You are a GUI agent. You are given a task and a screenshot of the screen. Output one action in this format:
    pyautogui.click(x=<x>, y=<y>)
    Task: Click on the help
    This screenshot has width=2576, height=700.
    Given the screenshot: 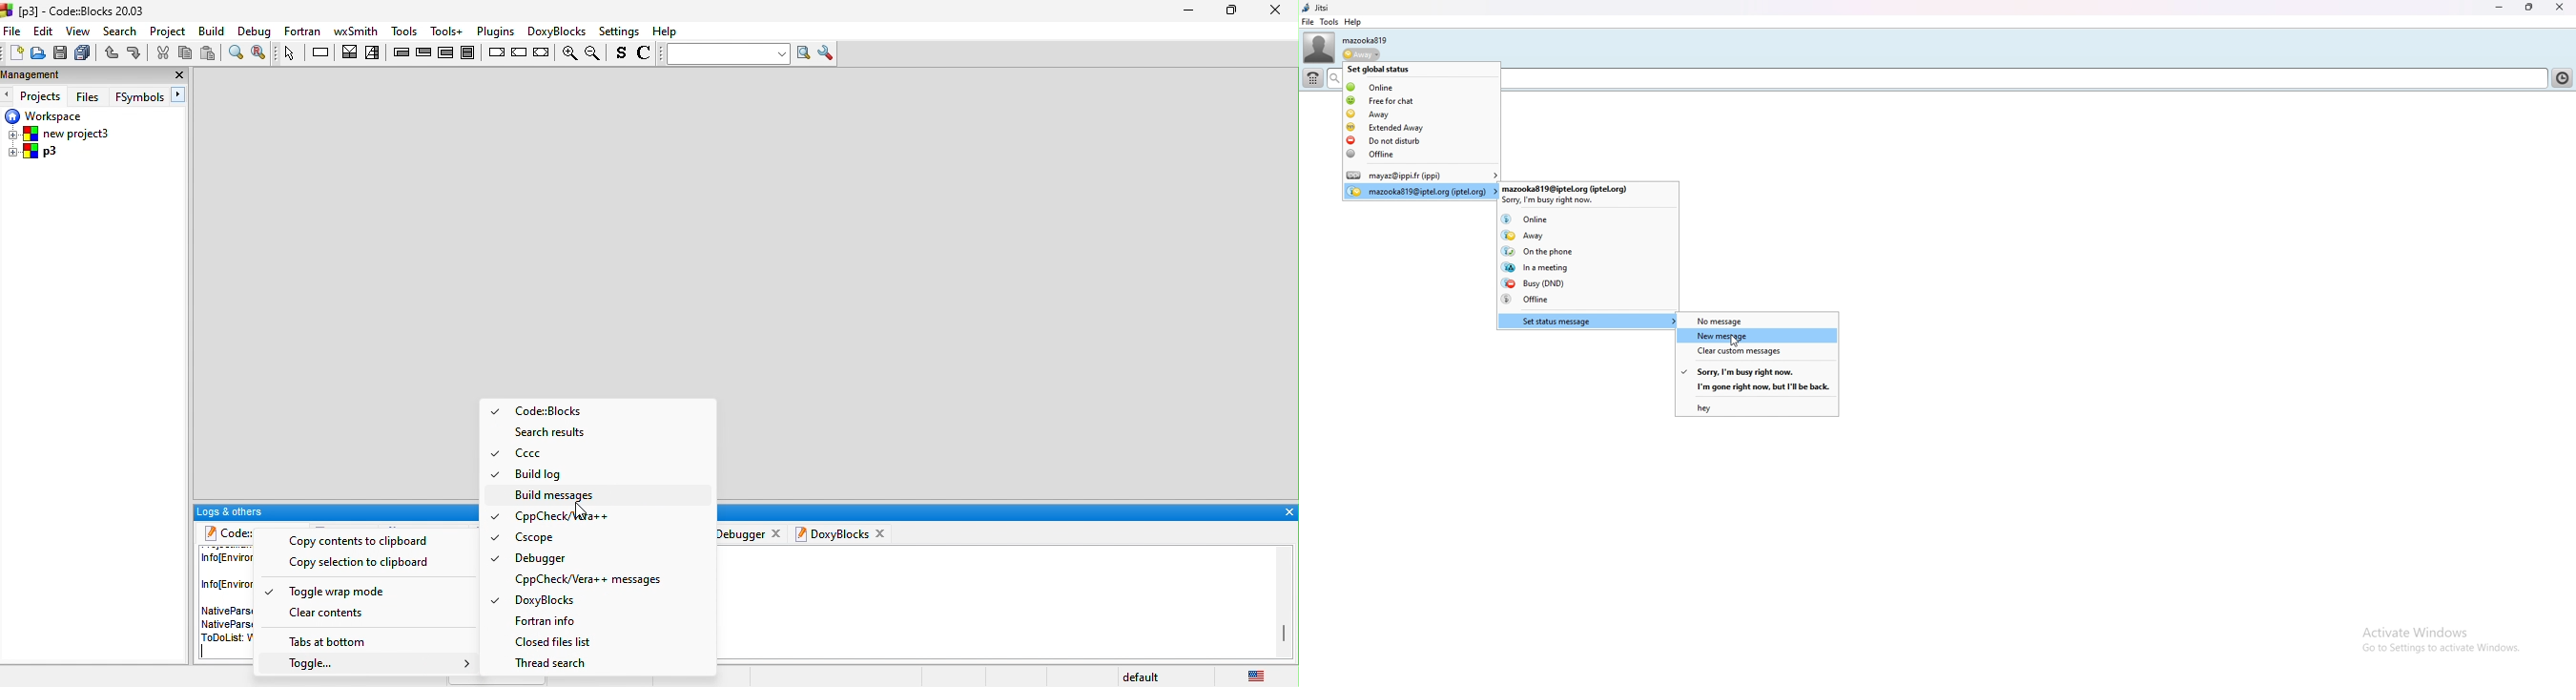 What is the action you would take?
    pyautogui.click(x=1352, y=22)
    